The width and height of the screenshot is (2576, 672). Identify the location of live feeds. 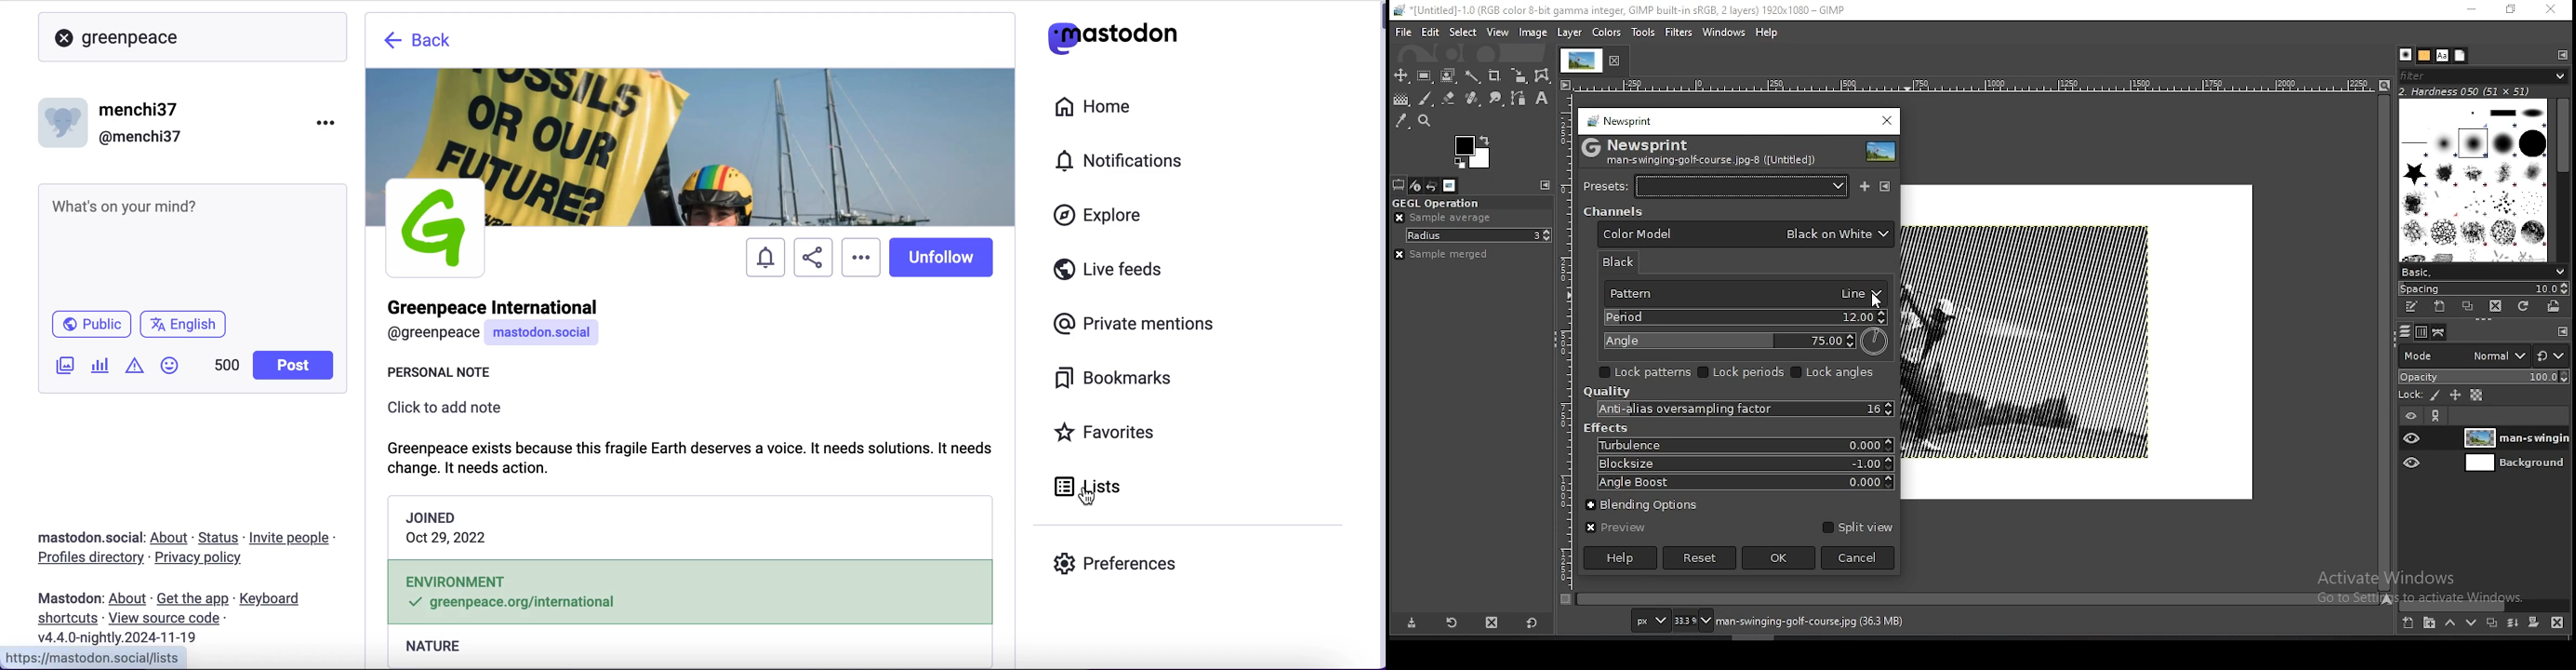
(1109, 273).